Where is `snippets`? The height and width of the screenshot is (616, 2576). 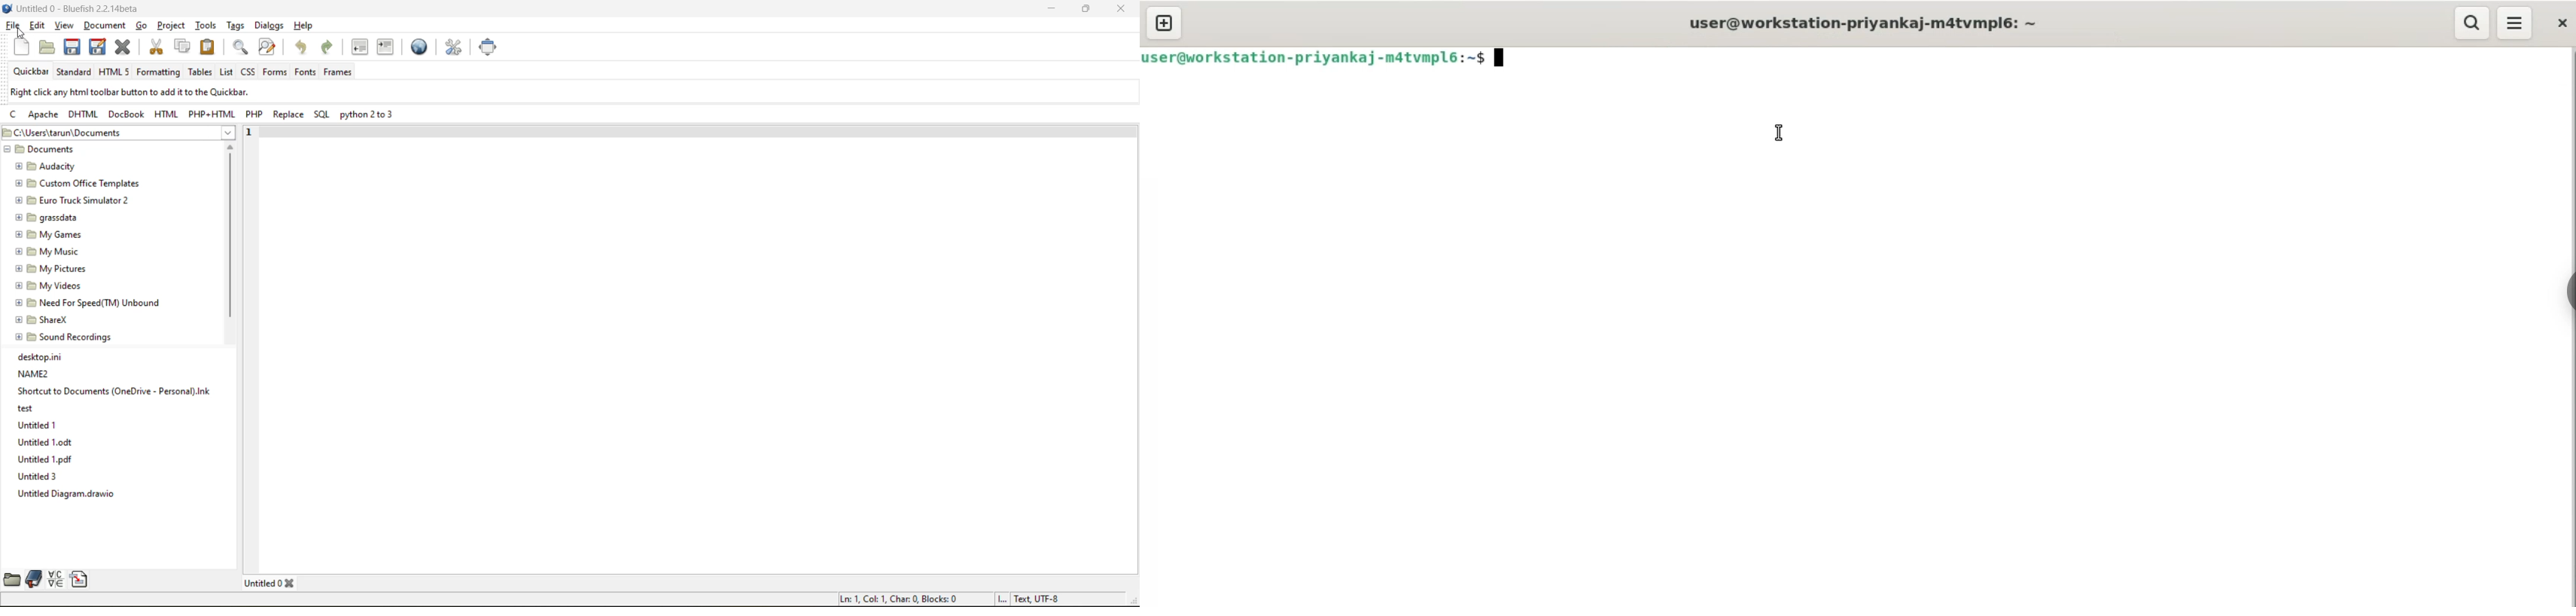 snippets is located at coordinates (81, 579).